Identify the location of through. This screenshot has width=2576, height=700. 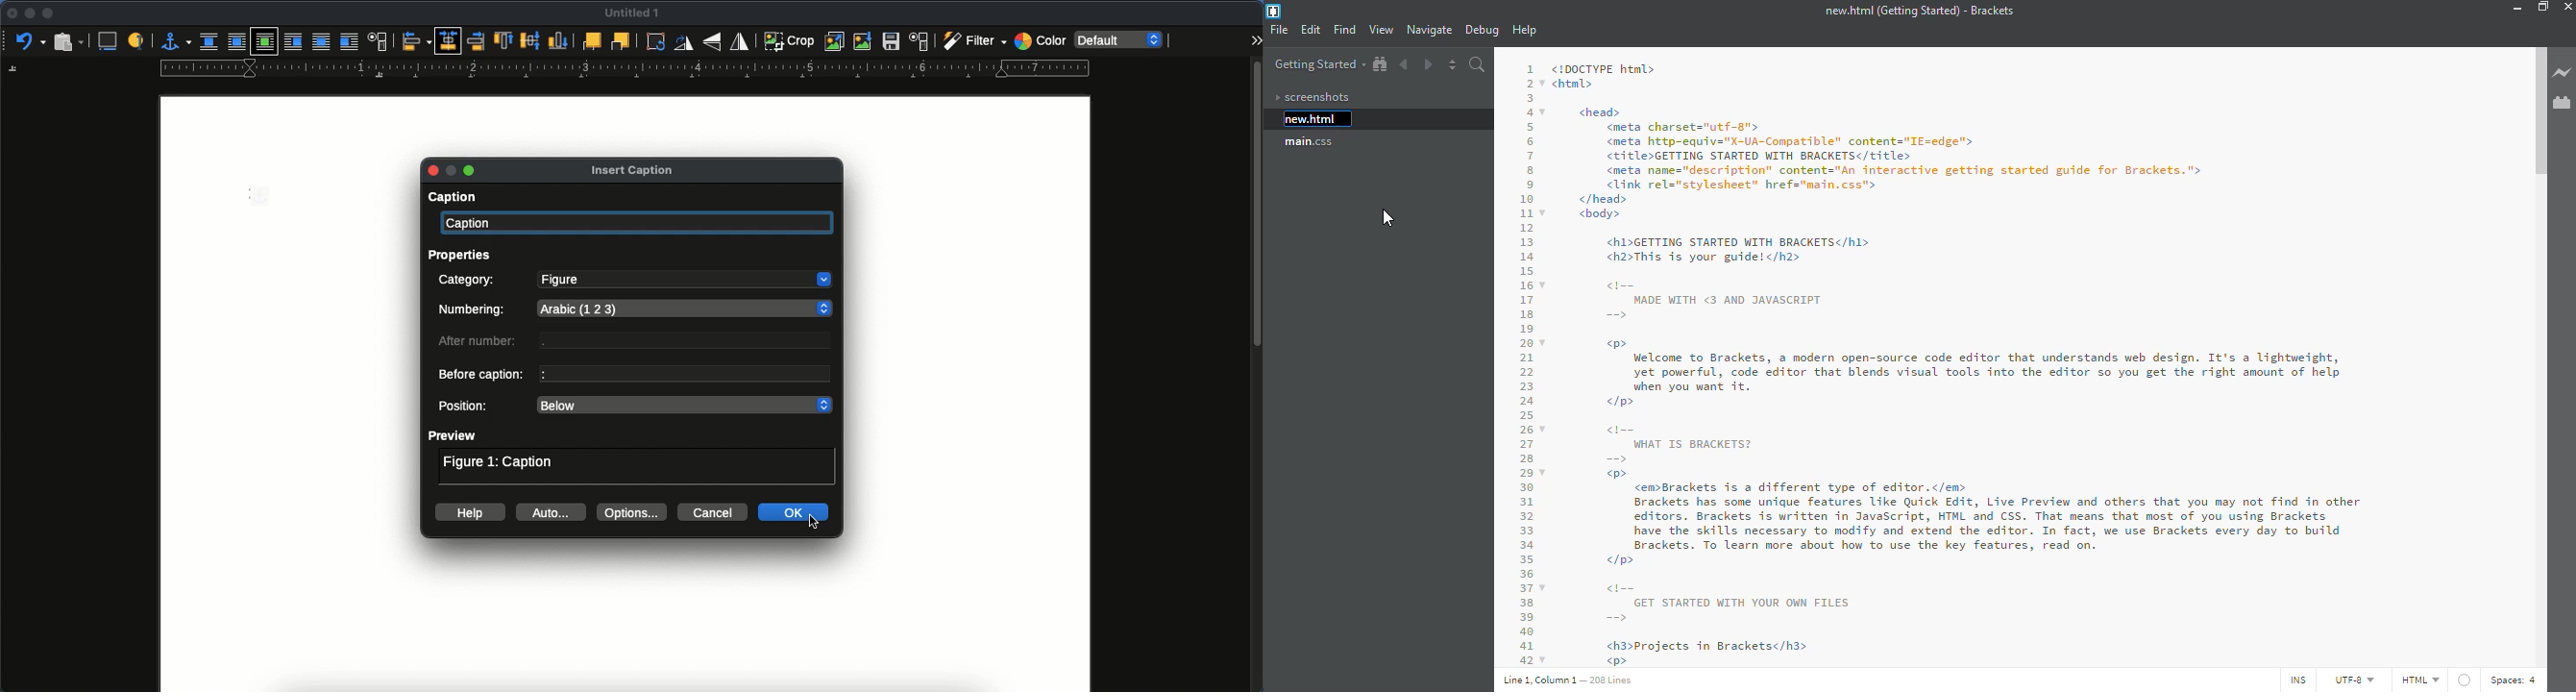
(323, 41).